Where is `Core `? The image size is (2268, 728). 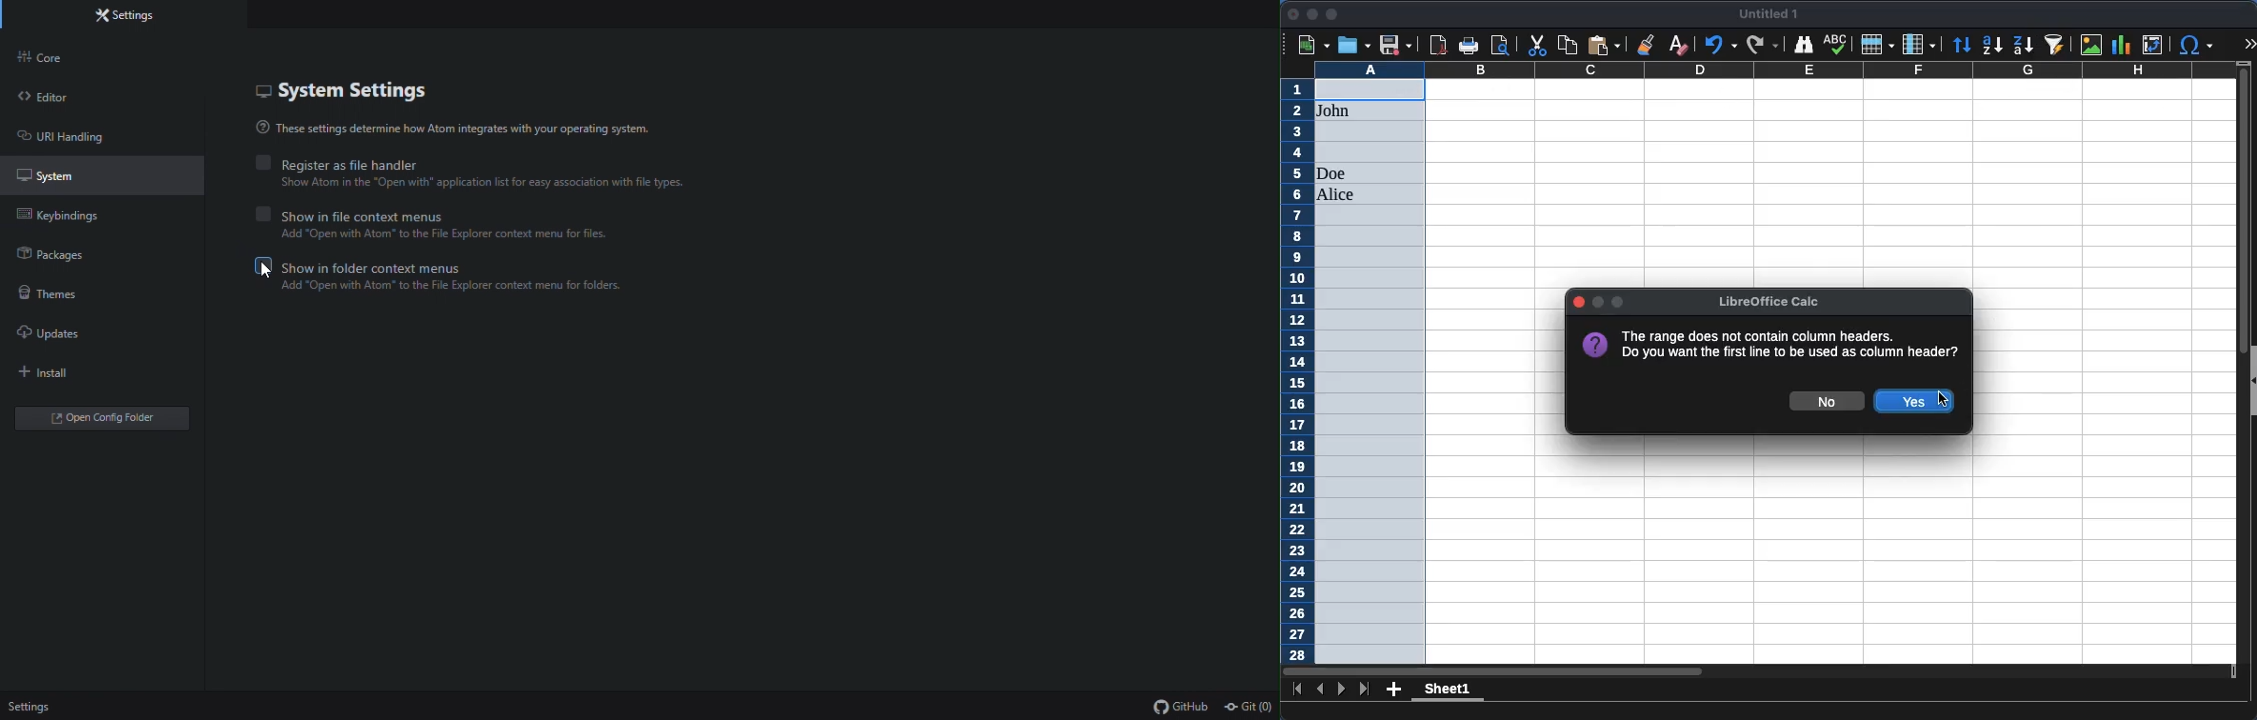 Core  is located at coordinates (114, 53).